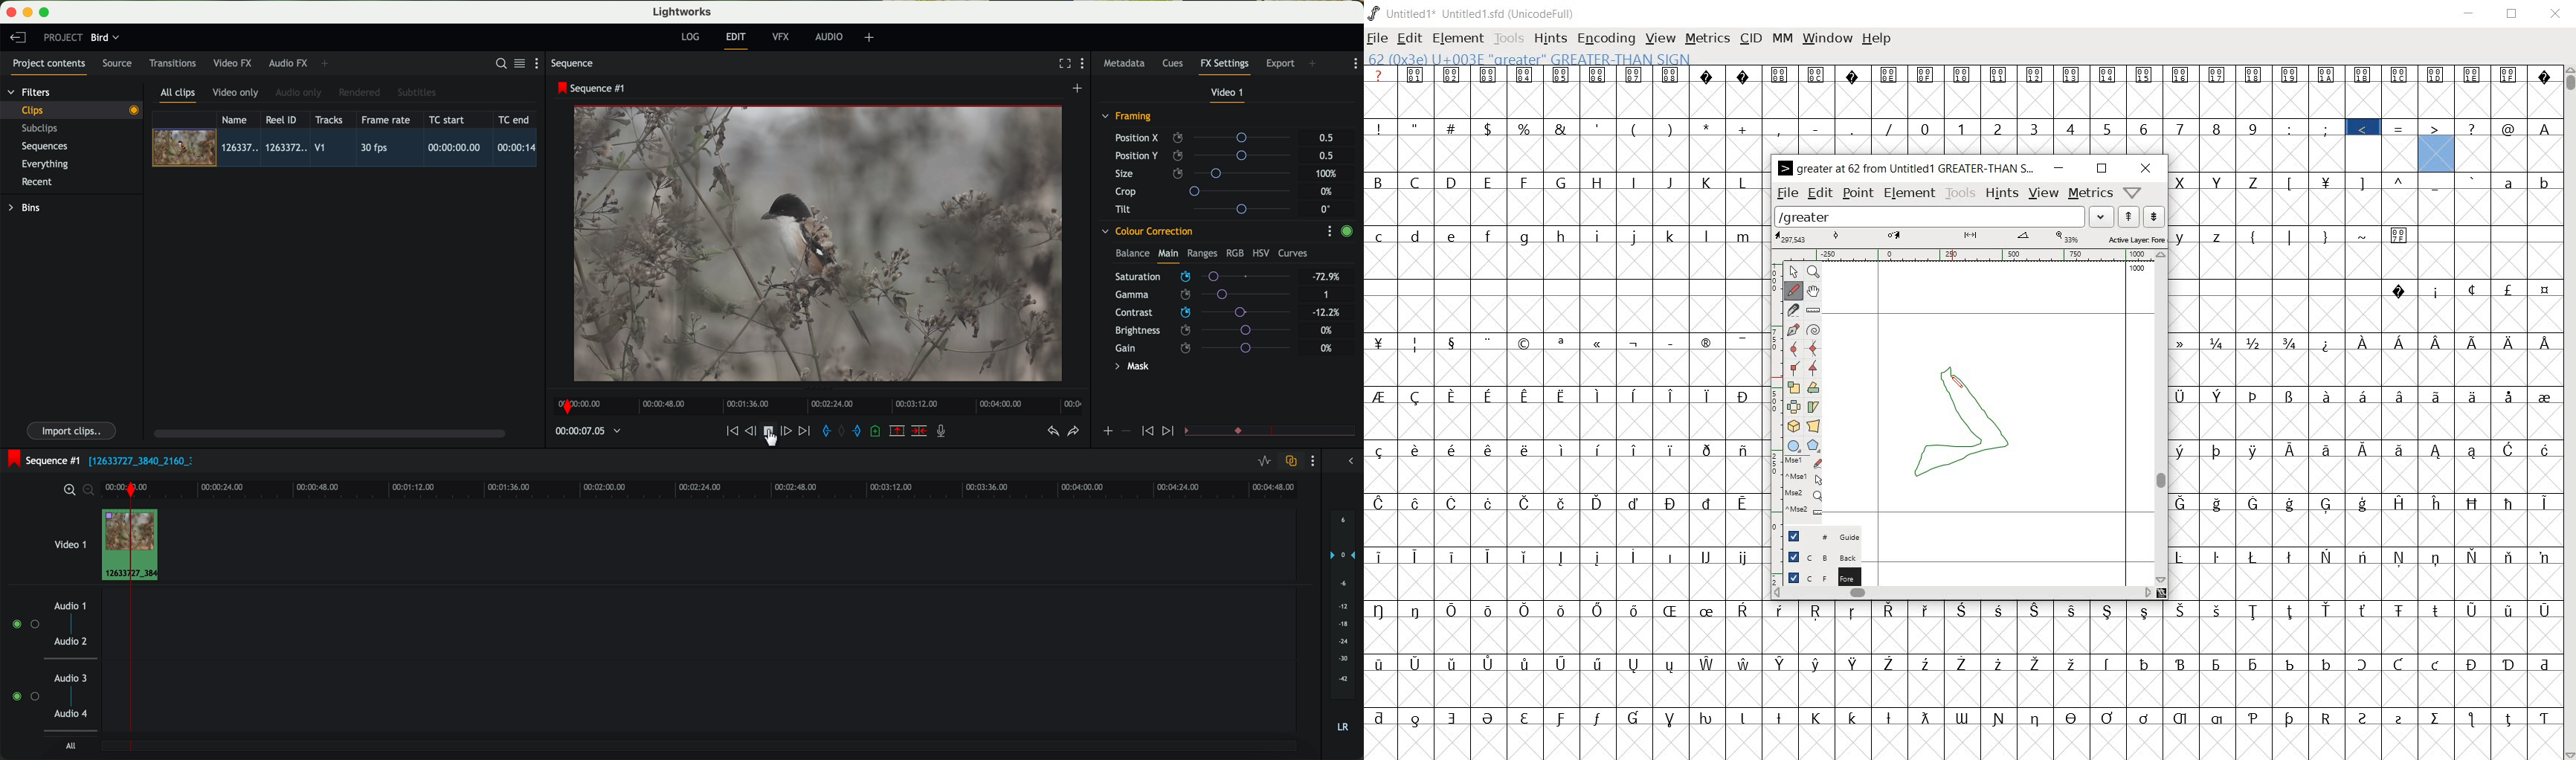  I want to click on Add a corner point, so click(1814, 367).